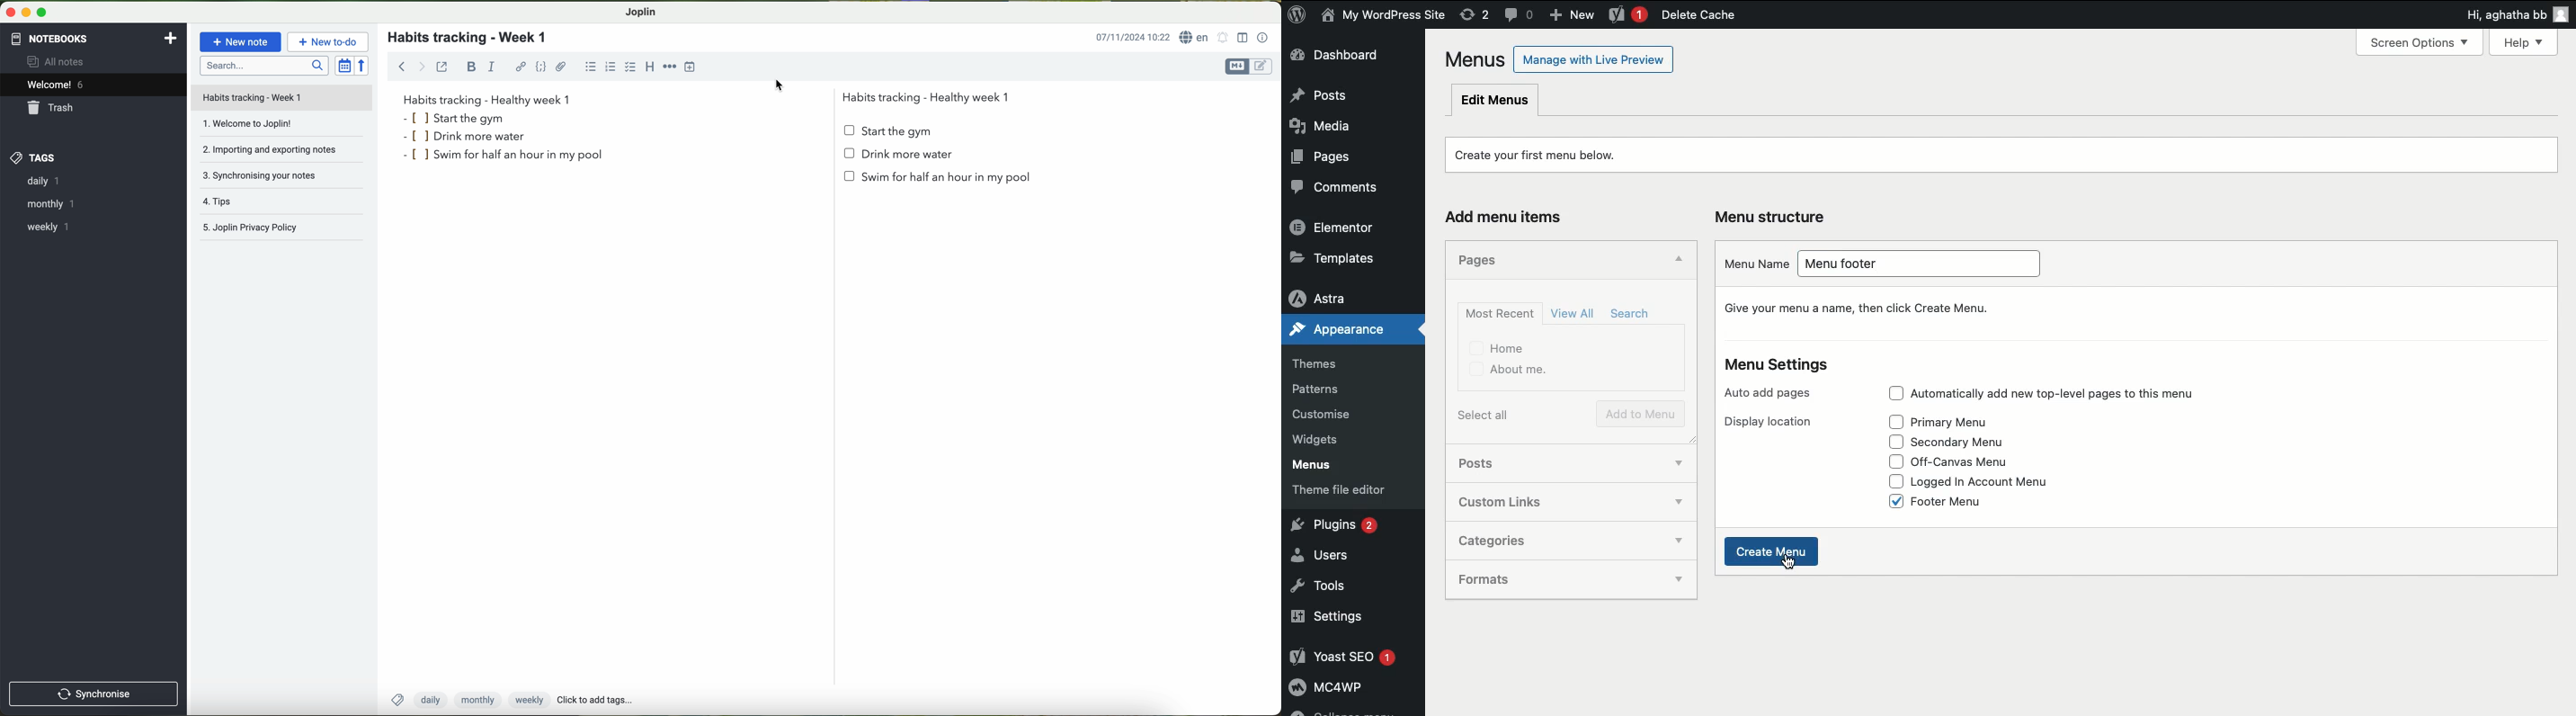 The image size is (2576, 728). What do you see at coordinates (899, 158) in the screenshot?
I see `Drink more water` at bounding box center [899, 158].